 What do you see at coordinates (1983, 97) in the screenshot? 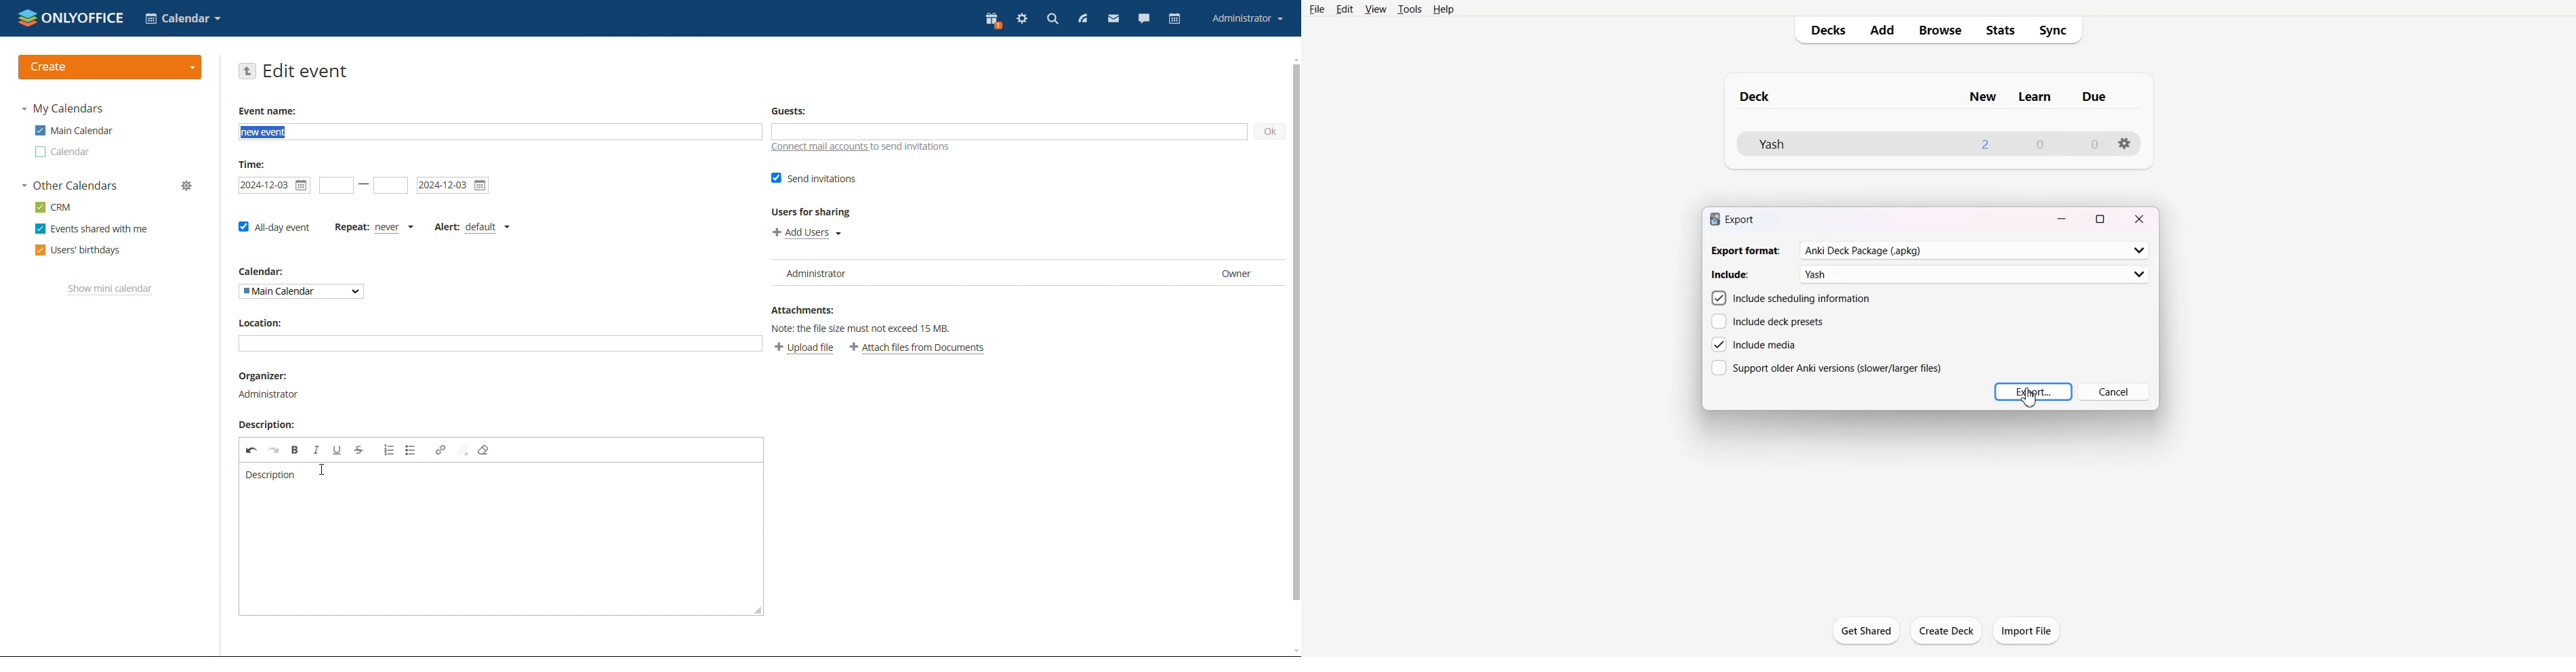
I see `new` at bounding box center [1983, 97].